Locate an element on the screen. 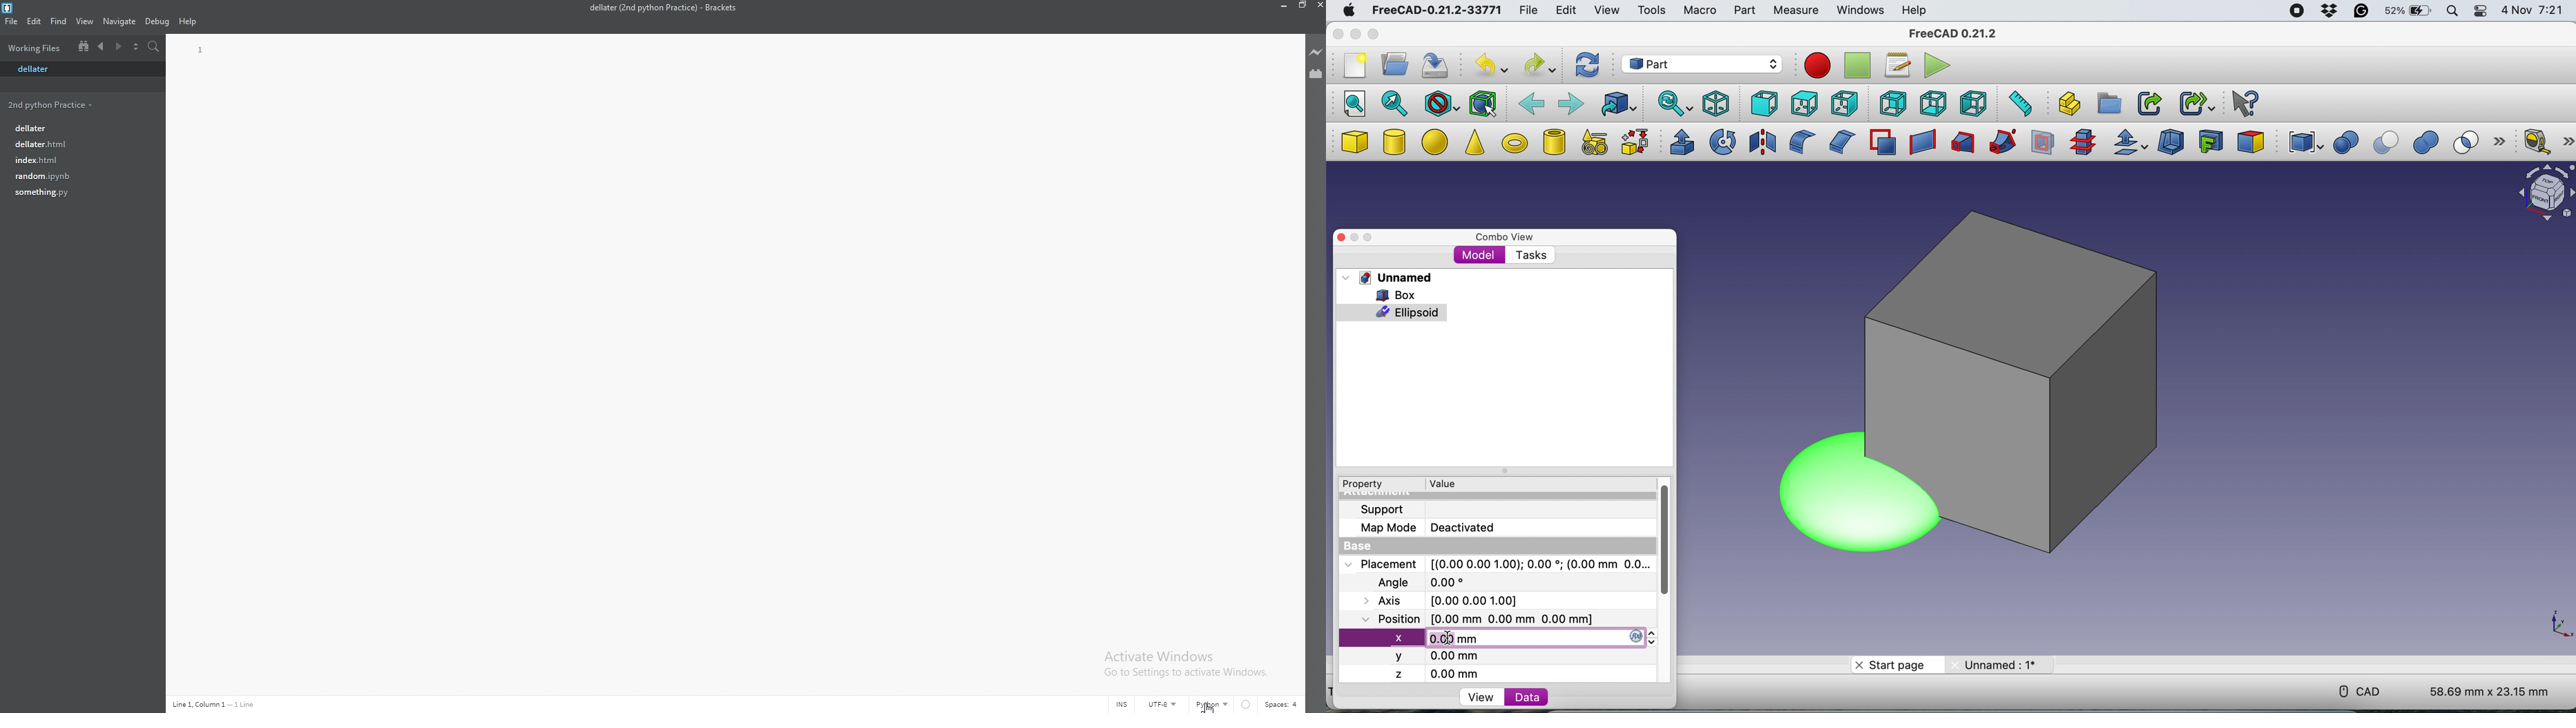 The image size is (2576, 728). y 0.00 mm is located at coordinates (1438, 657).